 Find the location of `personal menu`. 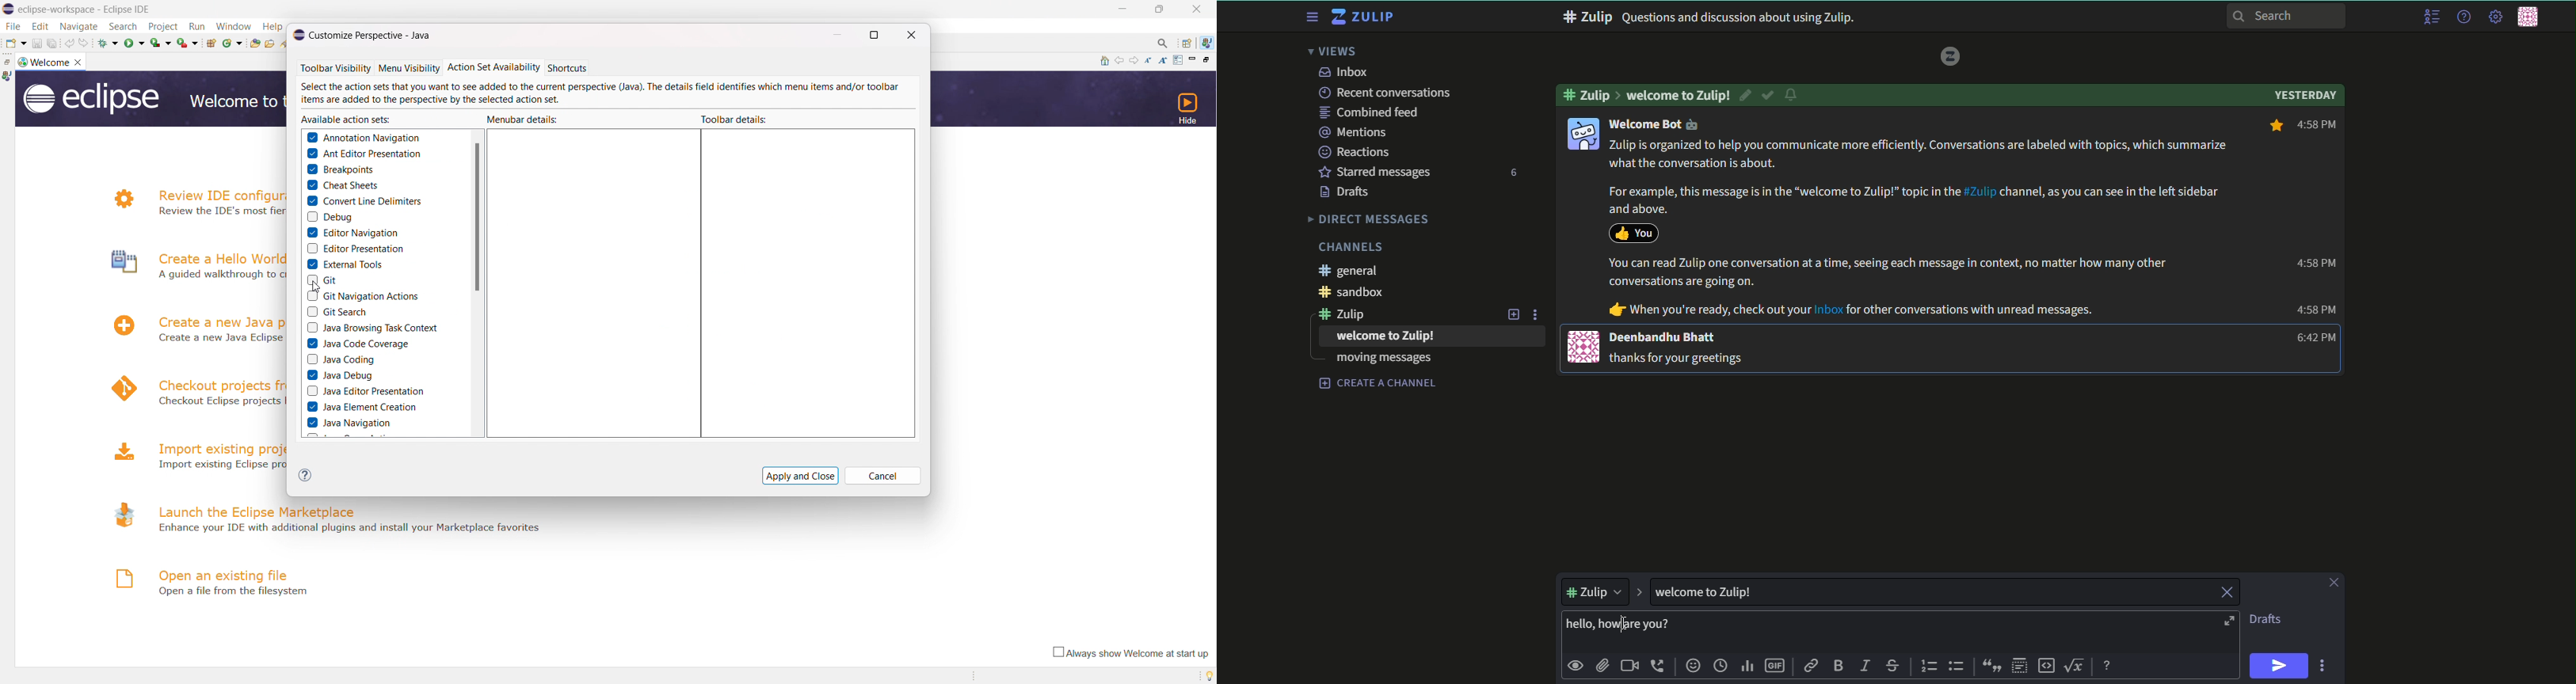

personal menu is located at coordinates (2531, 18).